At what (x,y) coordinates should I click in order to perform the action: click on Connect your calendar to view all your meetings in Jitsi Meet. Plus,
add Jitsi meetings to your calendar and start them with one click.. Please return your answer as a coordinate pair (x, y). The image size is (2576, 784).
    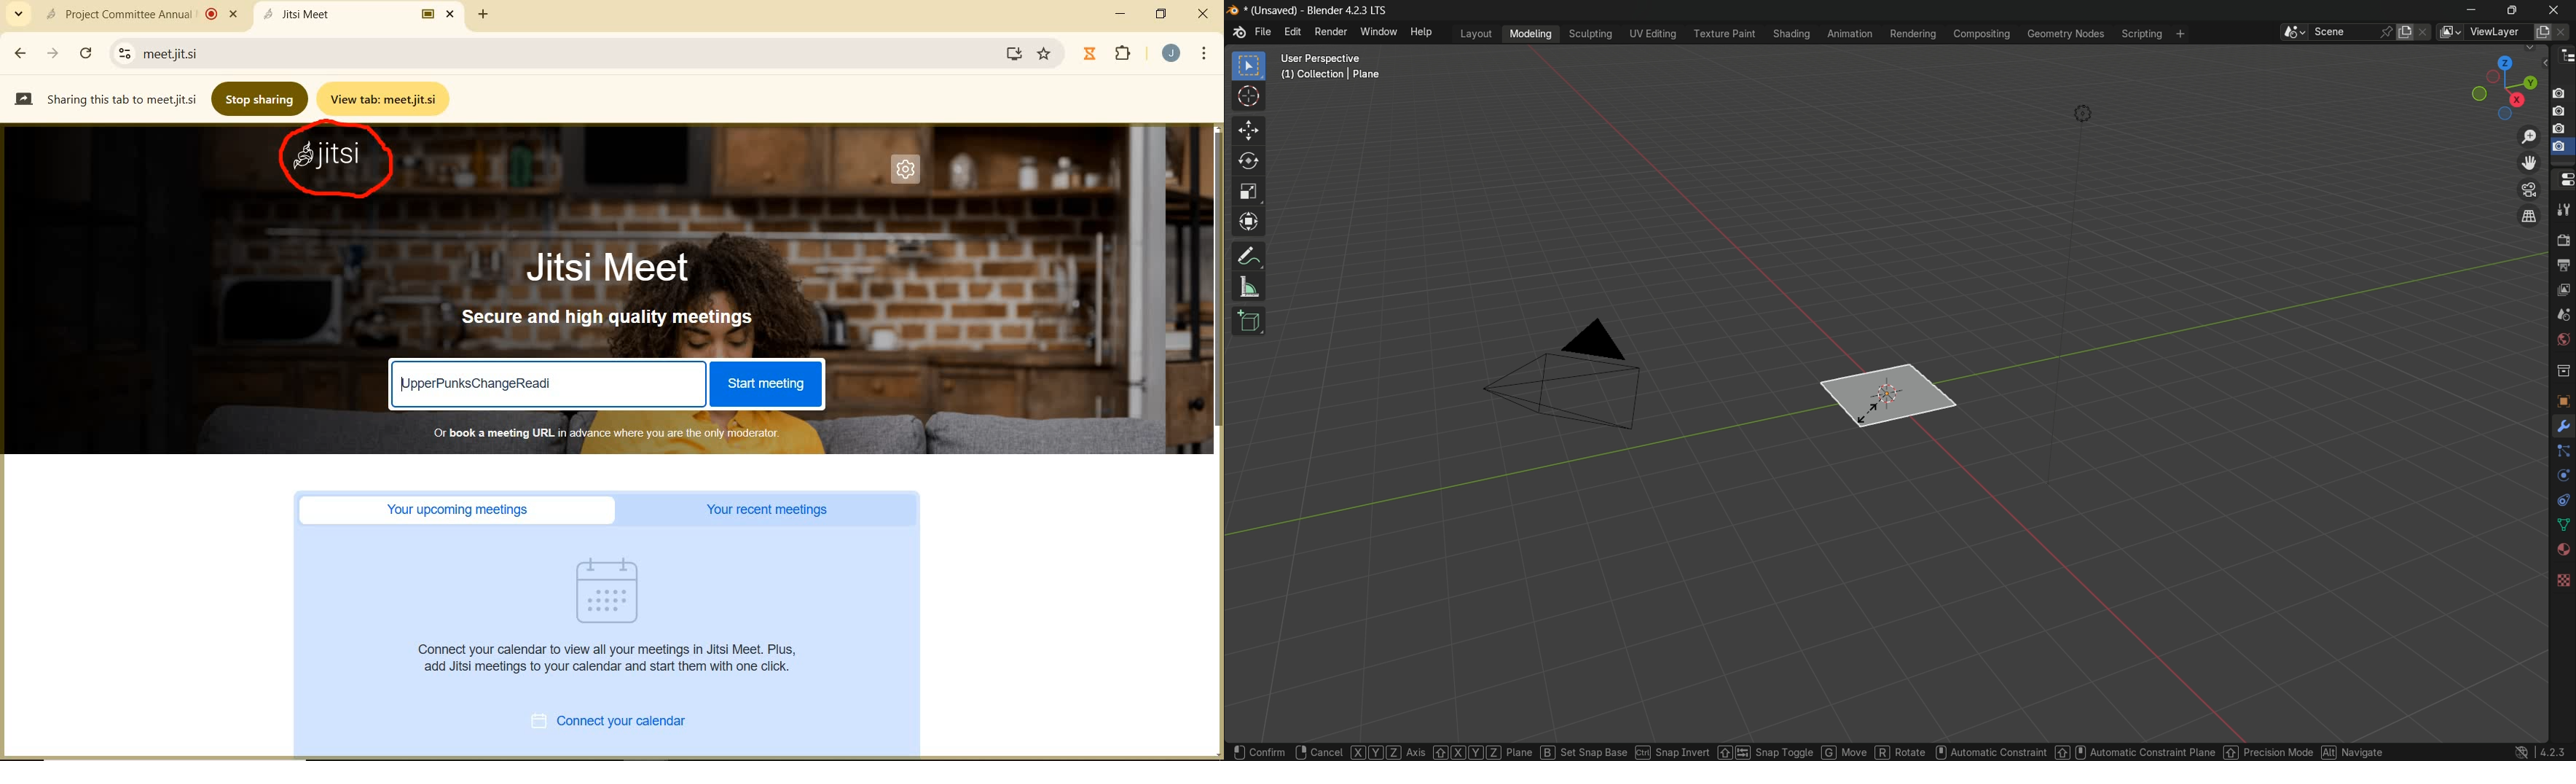
    Looking at the image, I should click on (611, 657).